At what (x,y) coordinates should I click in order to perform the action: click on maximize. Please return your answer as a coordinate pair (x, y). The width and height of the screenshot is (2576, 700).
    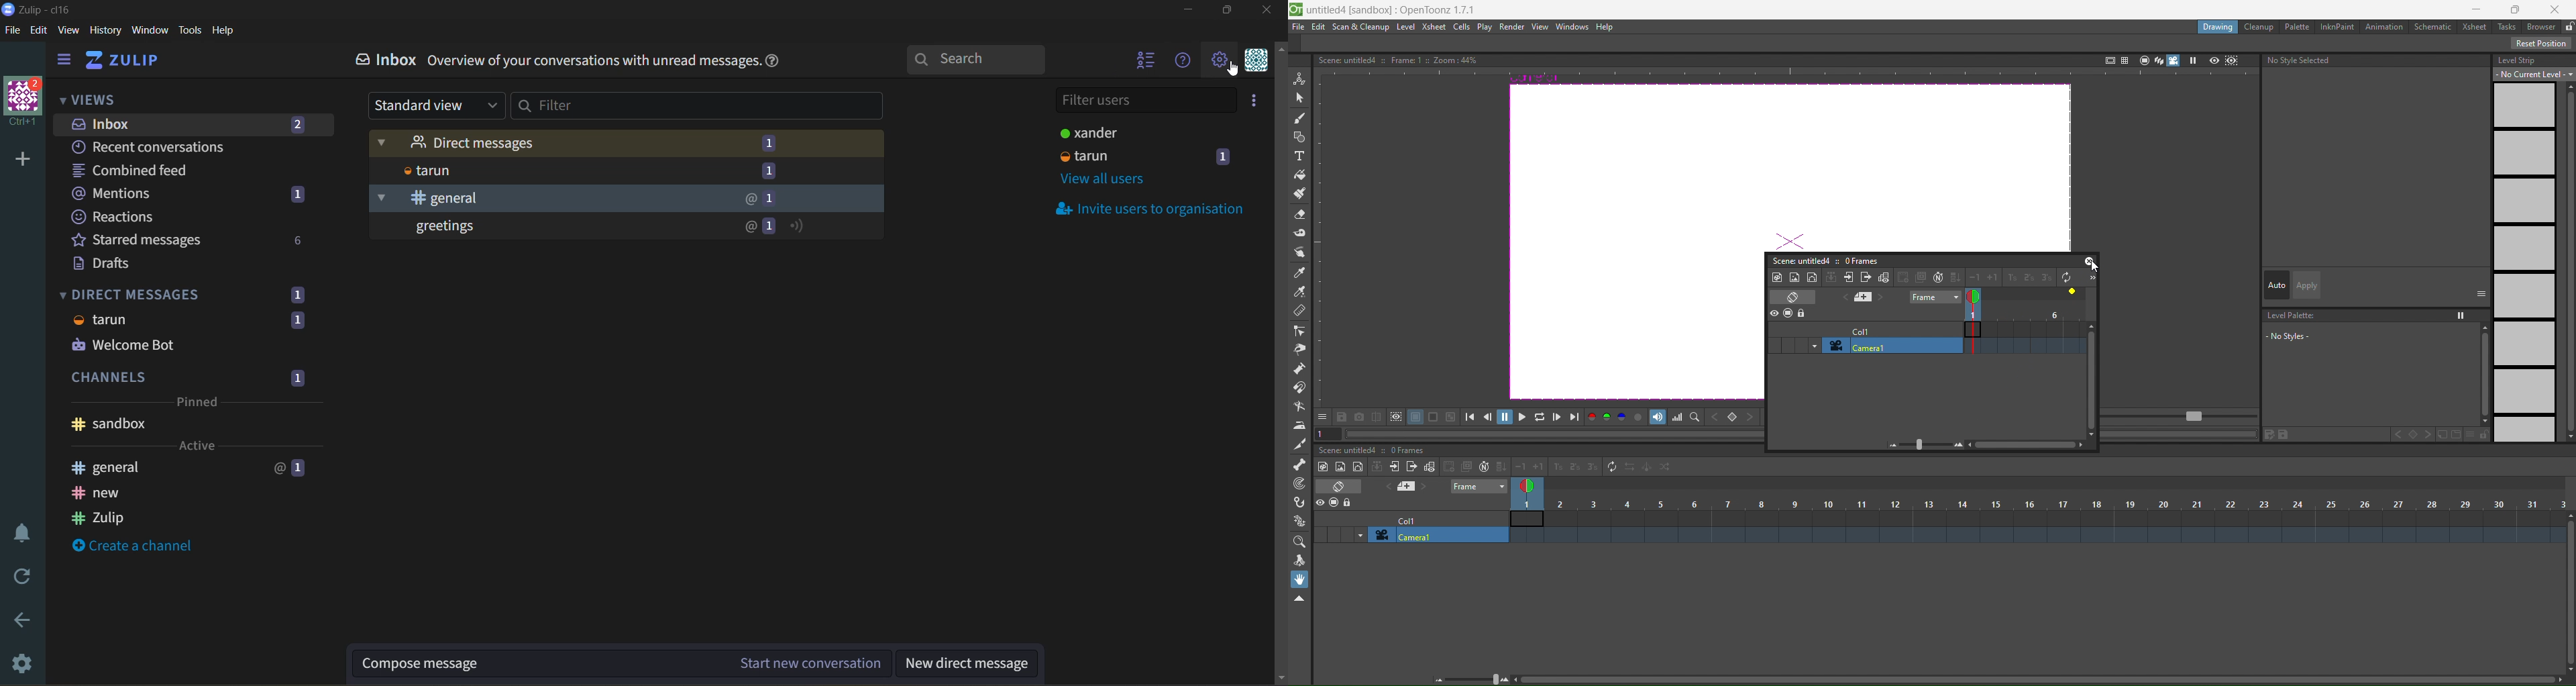
    Looking at the image, I should click on (1227, 13).